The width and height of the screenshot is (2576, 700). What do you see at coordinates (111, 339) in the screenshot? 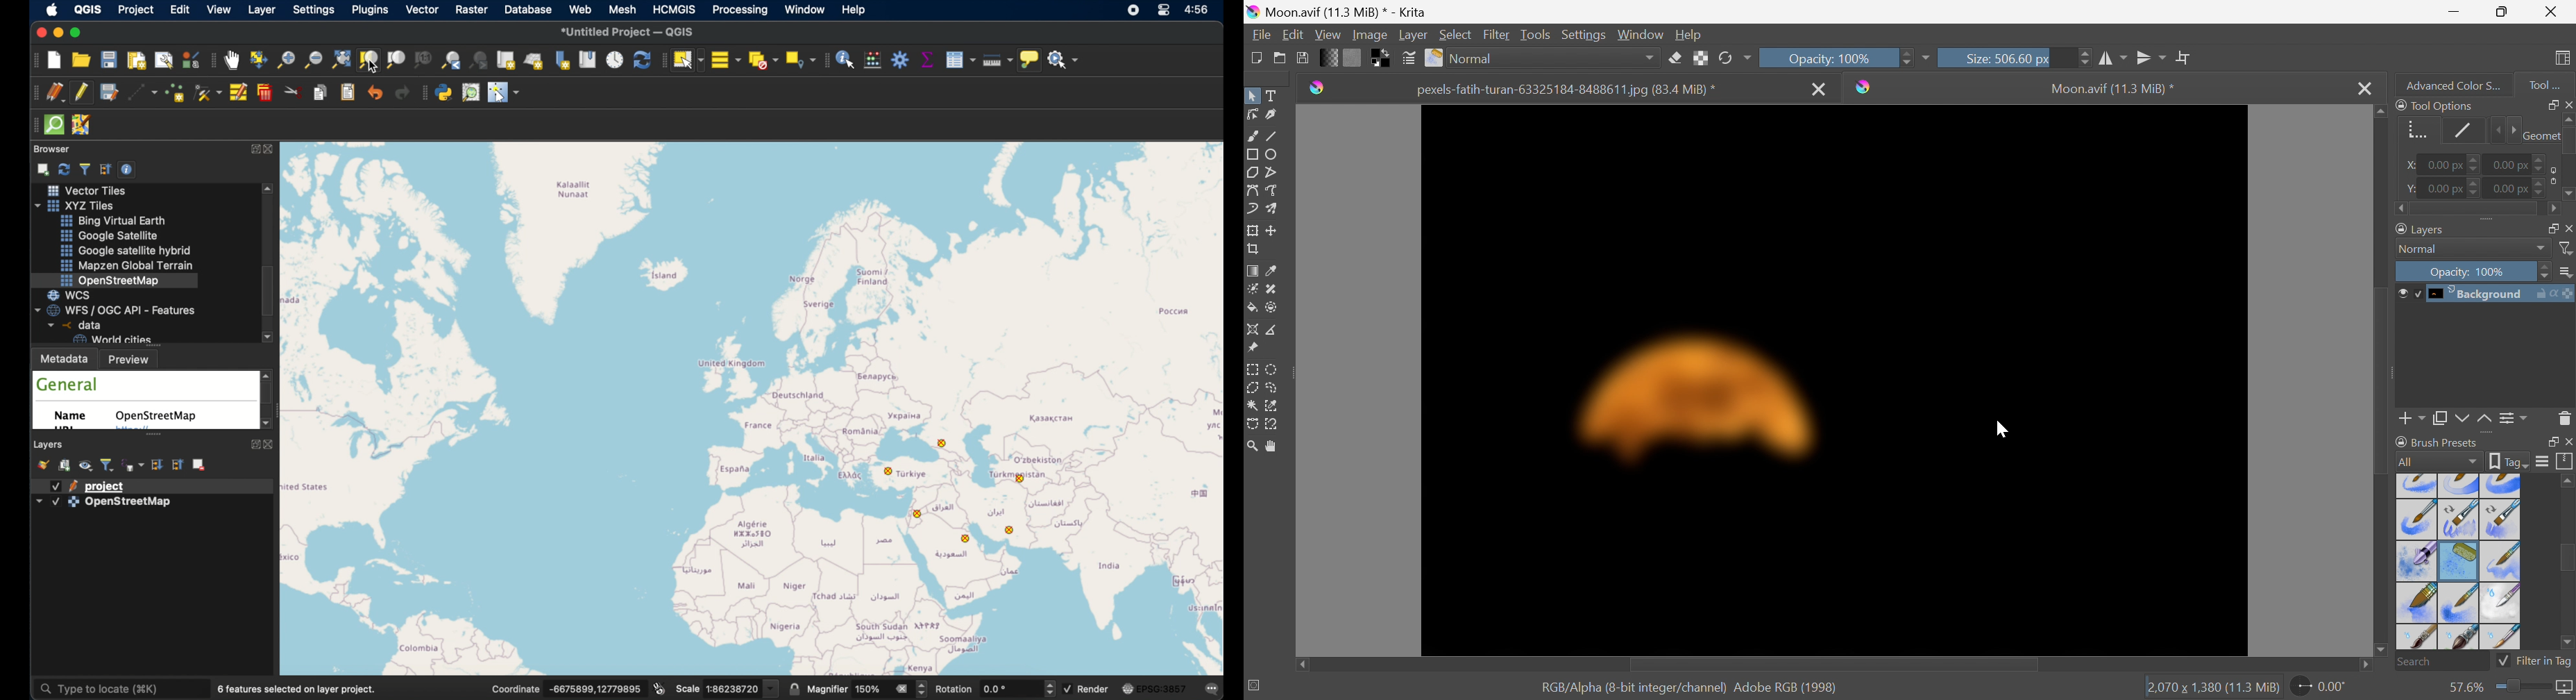
I see `world cities` at bounding box center [111, 339].